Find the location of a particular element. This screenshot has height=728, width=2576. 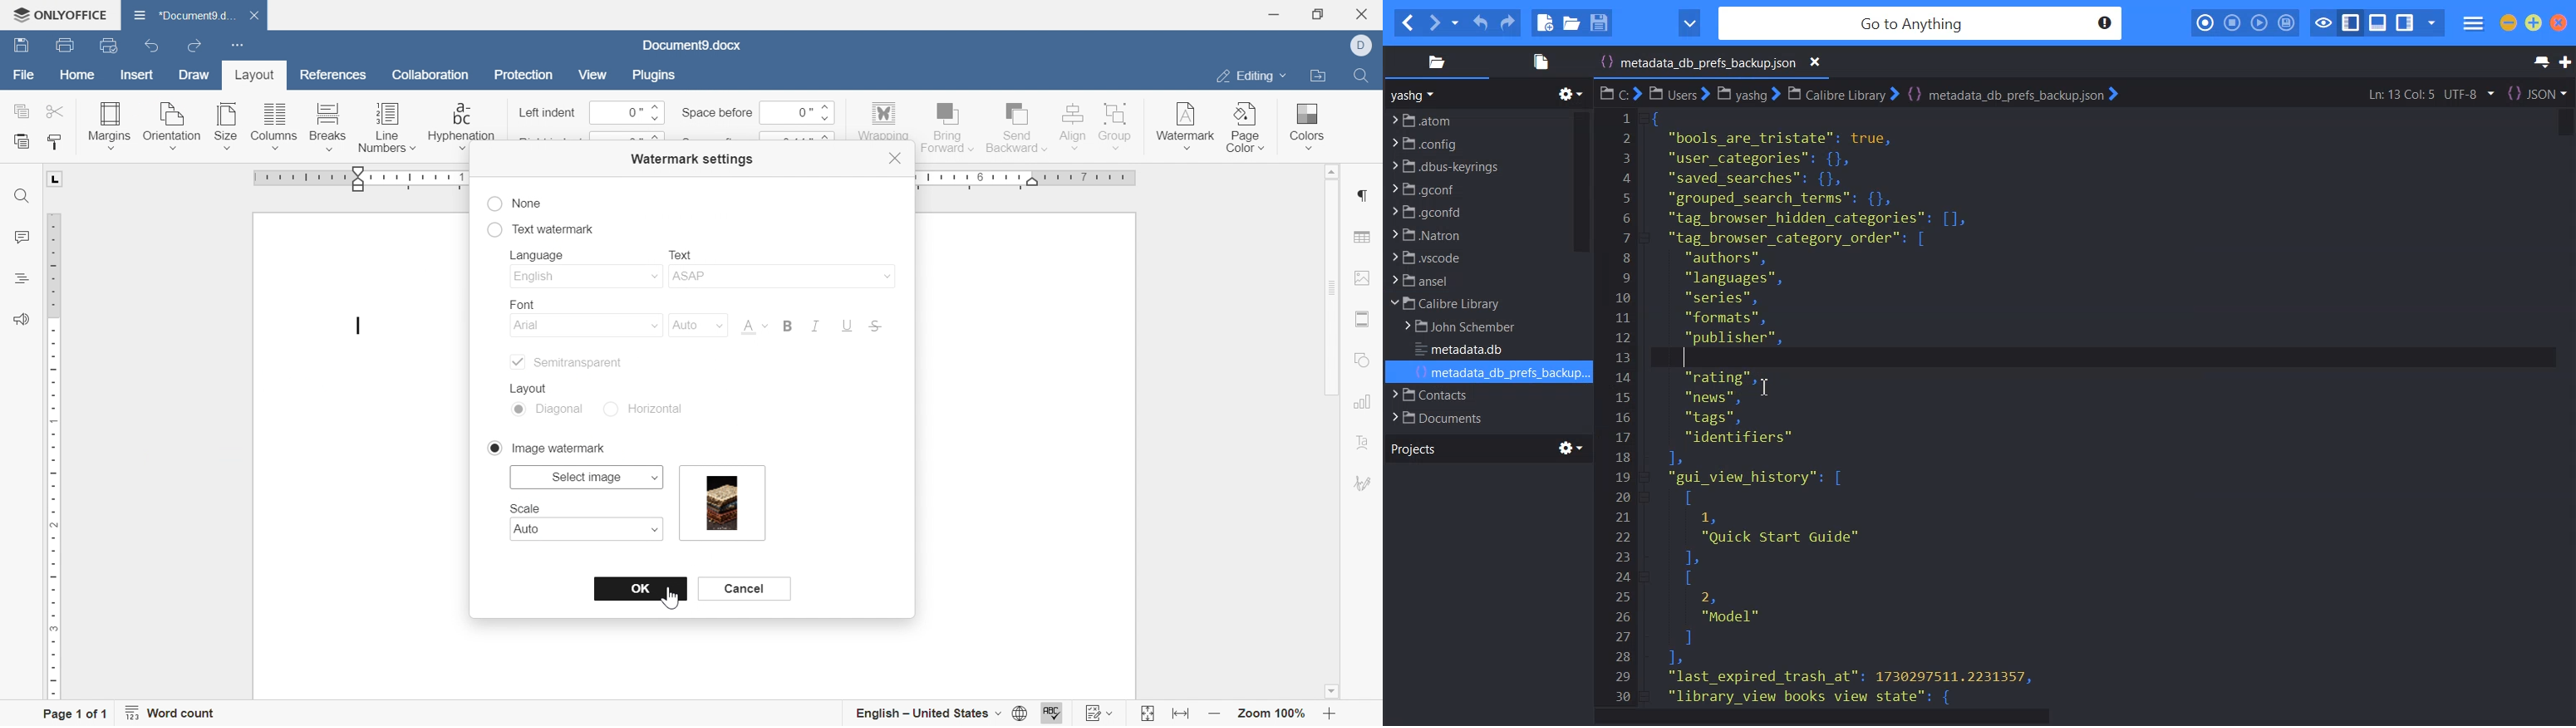

File is located at coordinates (1475, 304).